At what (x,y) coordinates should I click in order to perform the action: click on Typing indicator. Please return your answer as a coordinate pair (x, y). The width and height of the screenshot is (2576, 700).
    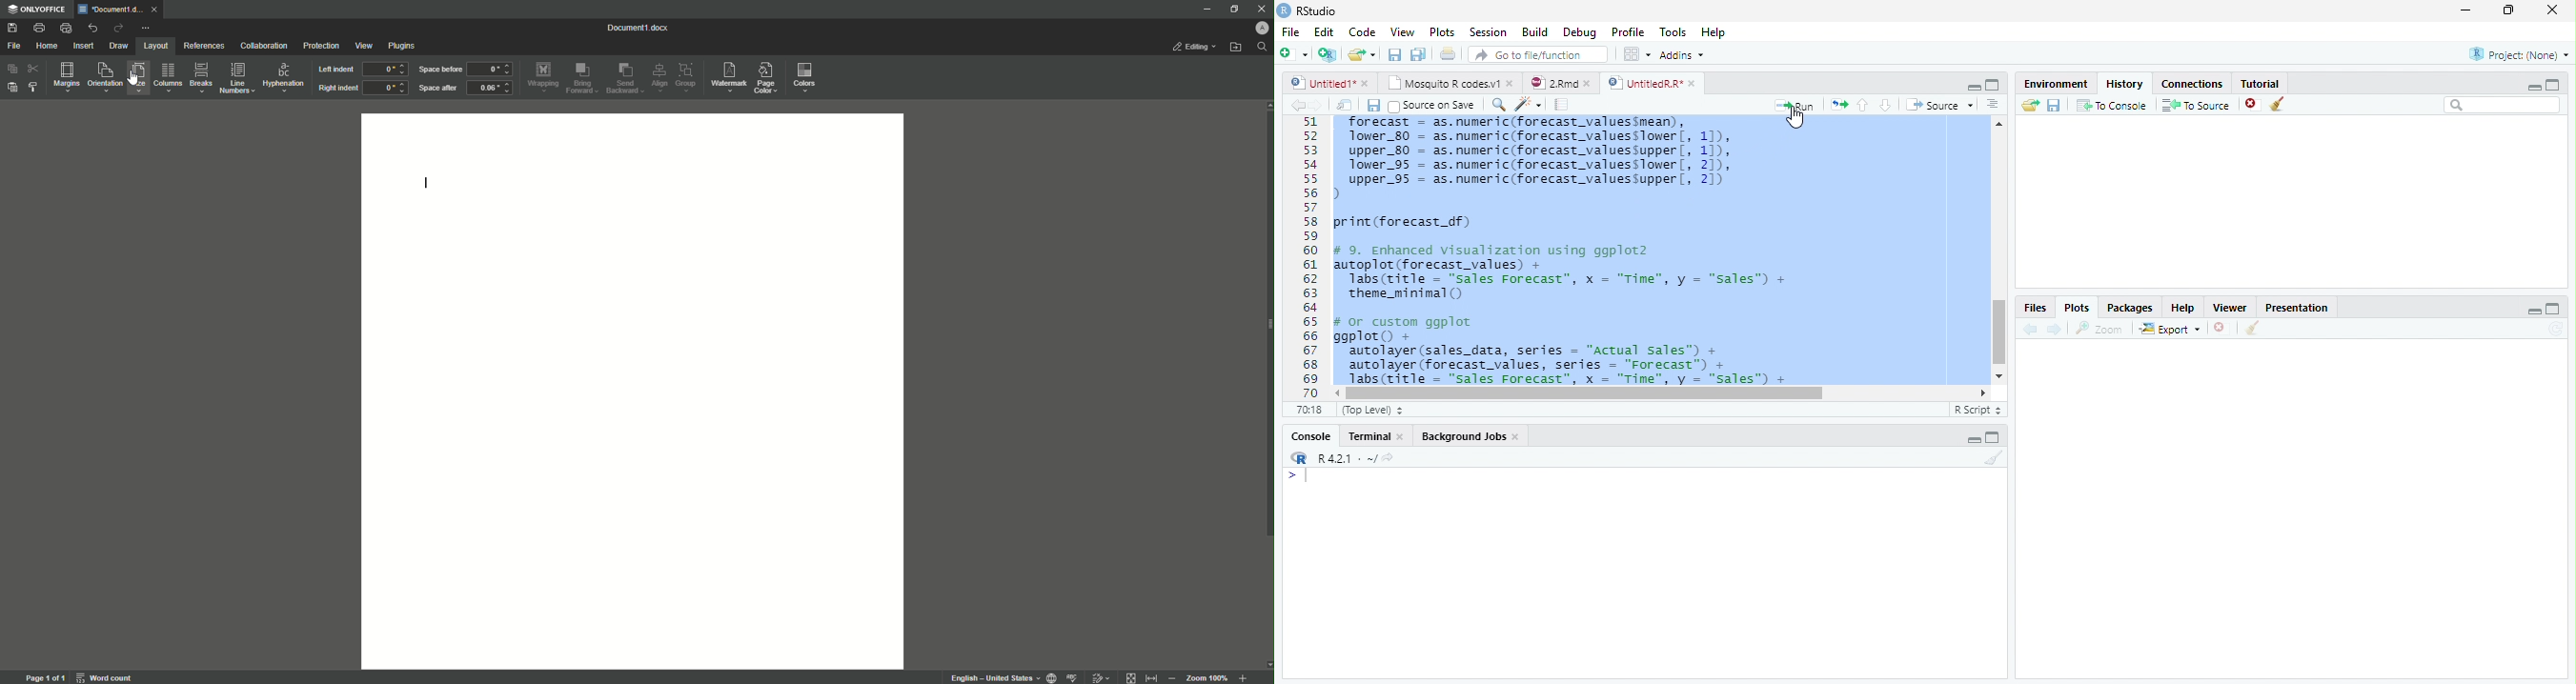
    Looking at the image, I should click on (1301, 478).